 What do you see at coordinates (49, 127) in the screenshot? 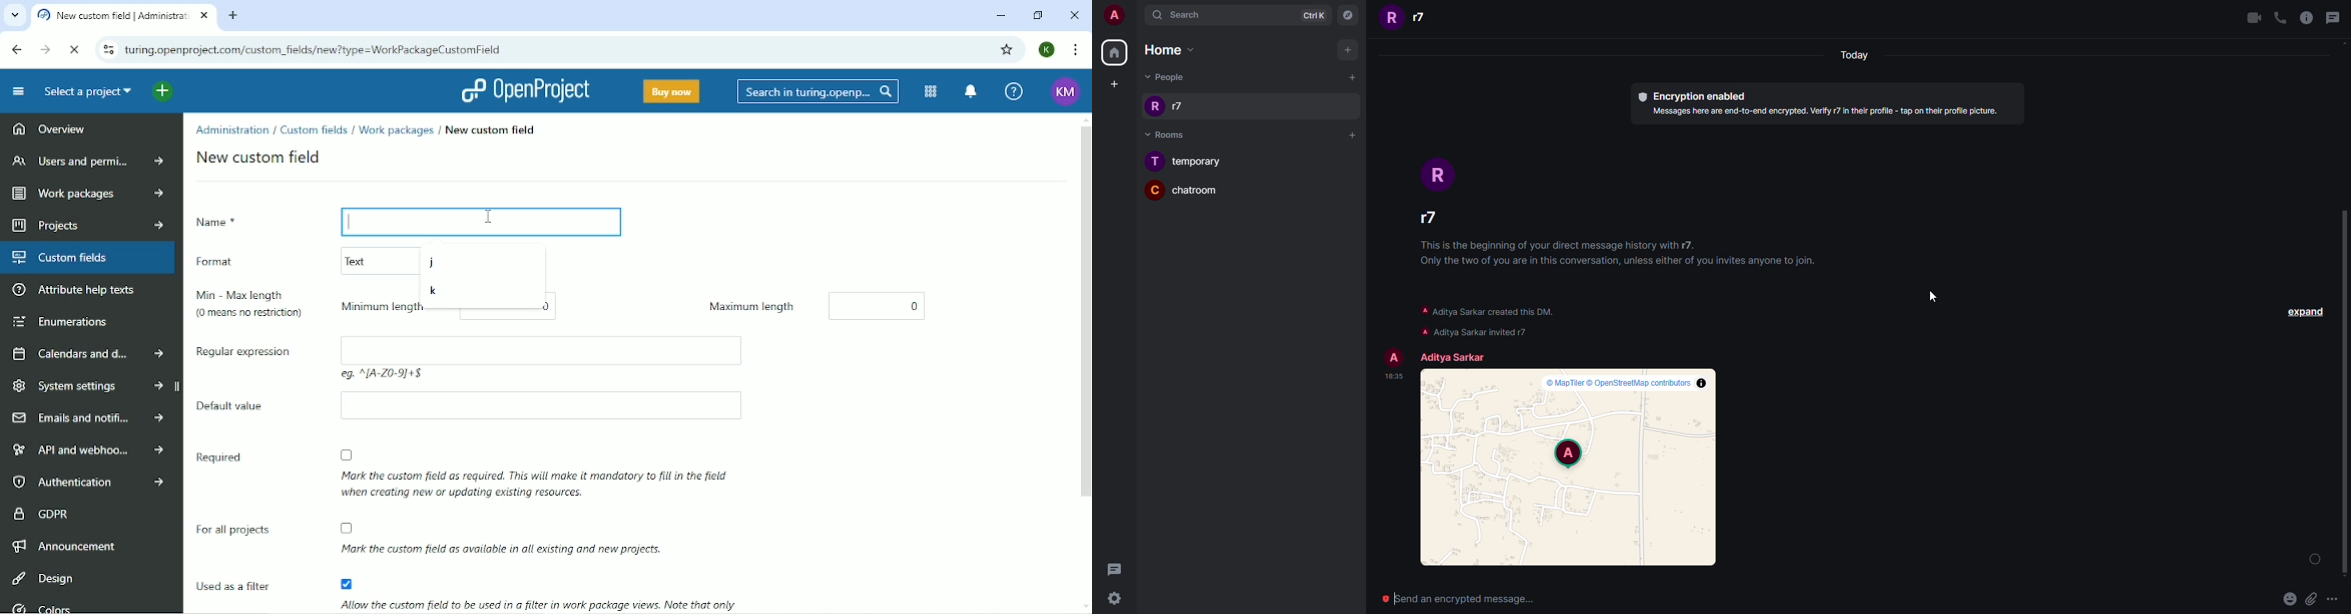
I see `Overview` at bounding box center [49, 127].